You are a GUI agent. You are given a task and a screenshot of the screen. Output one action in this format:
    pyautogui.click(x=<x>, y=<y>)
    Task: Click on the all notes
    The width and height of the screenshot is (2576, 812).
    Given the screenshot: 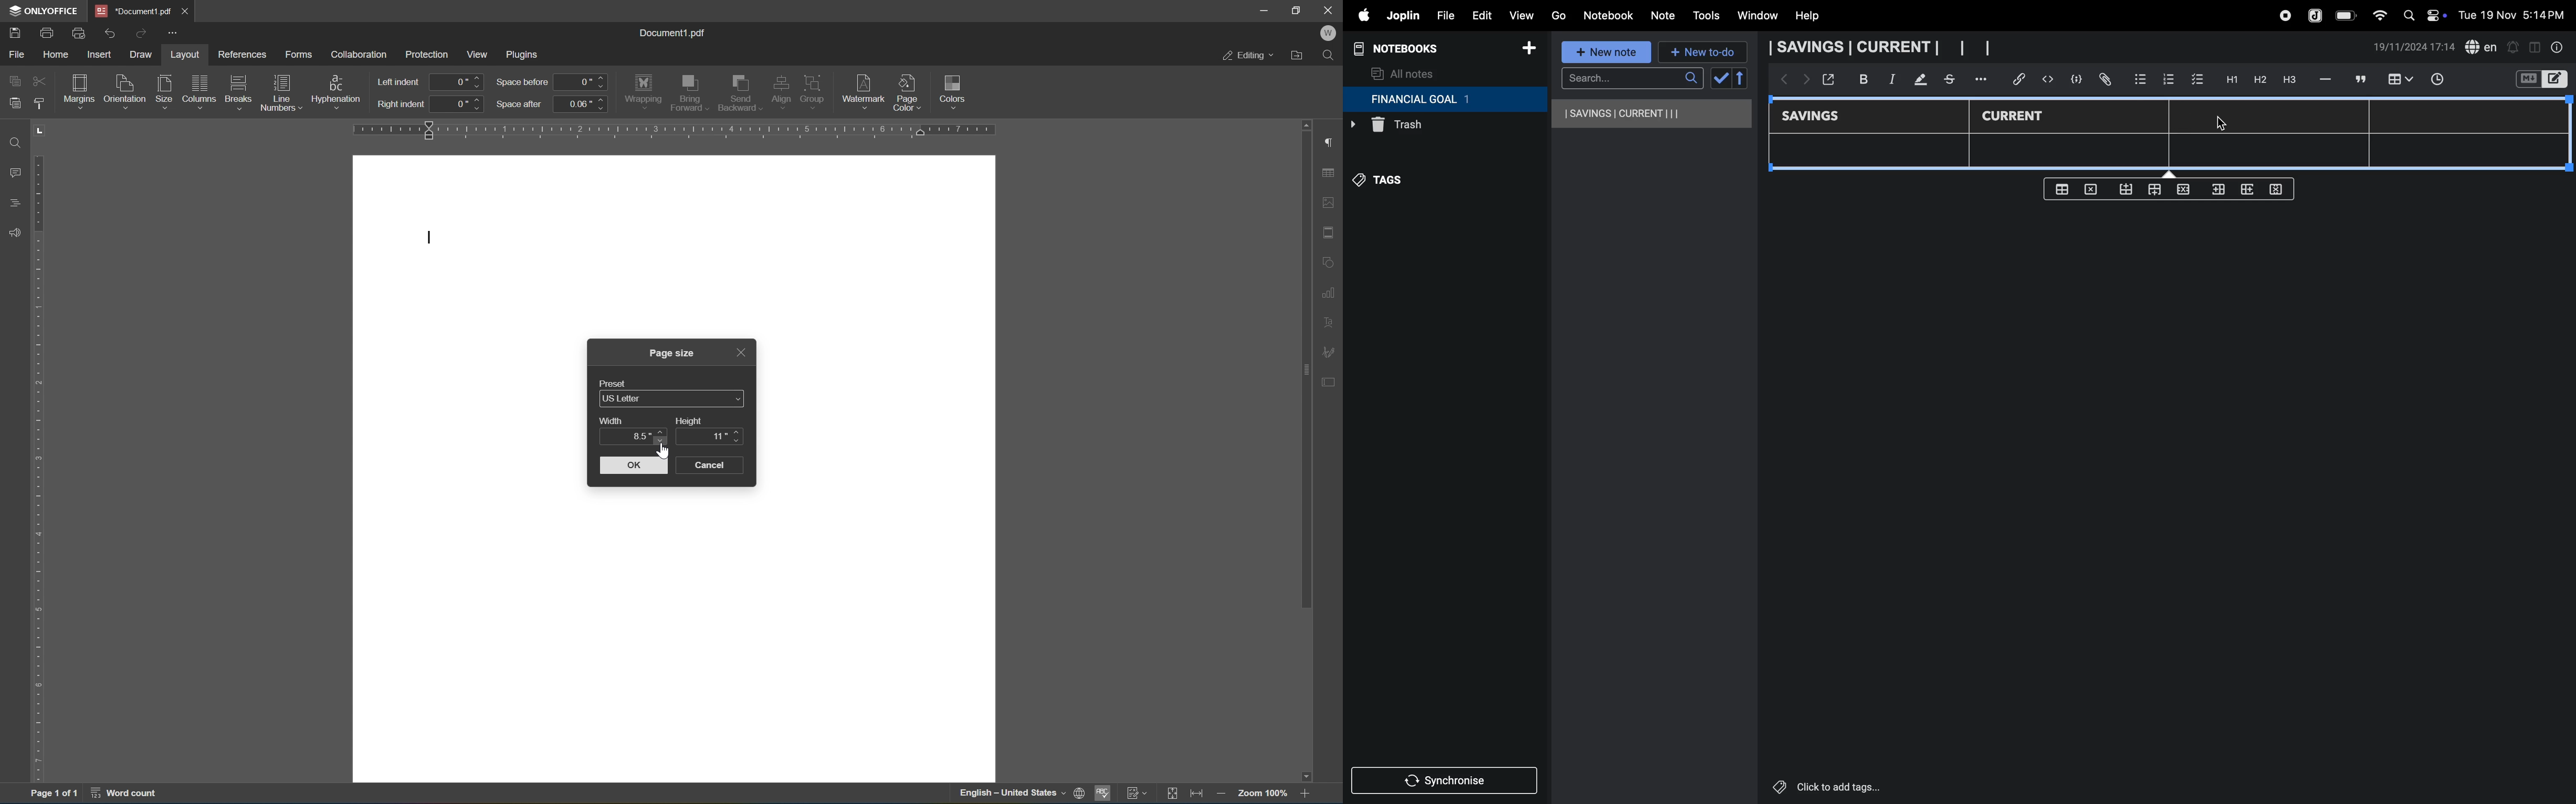 What is the action you would take?
    pyautogui.click(x=1403, y=73)
    